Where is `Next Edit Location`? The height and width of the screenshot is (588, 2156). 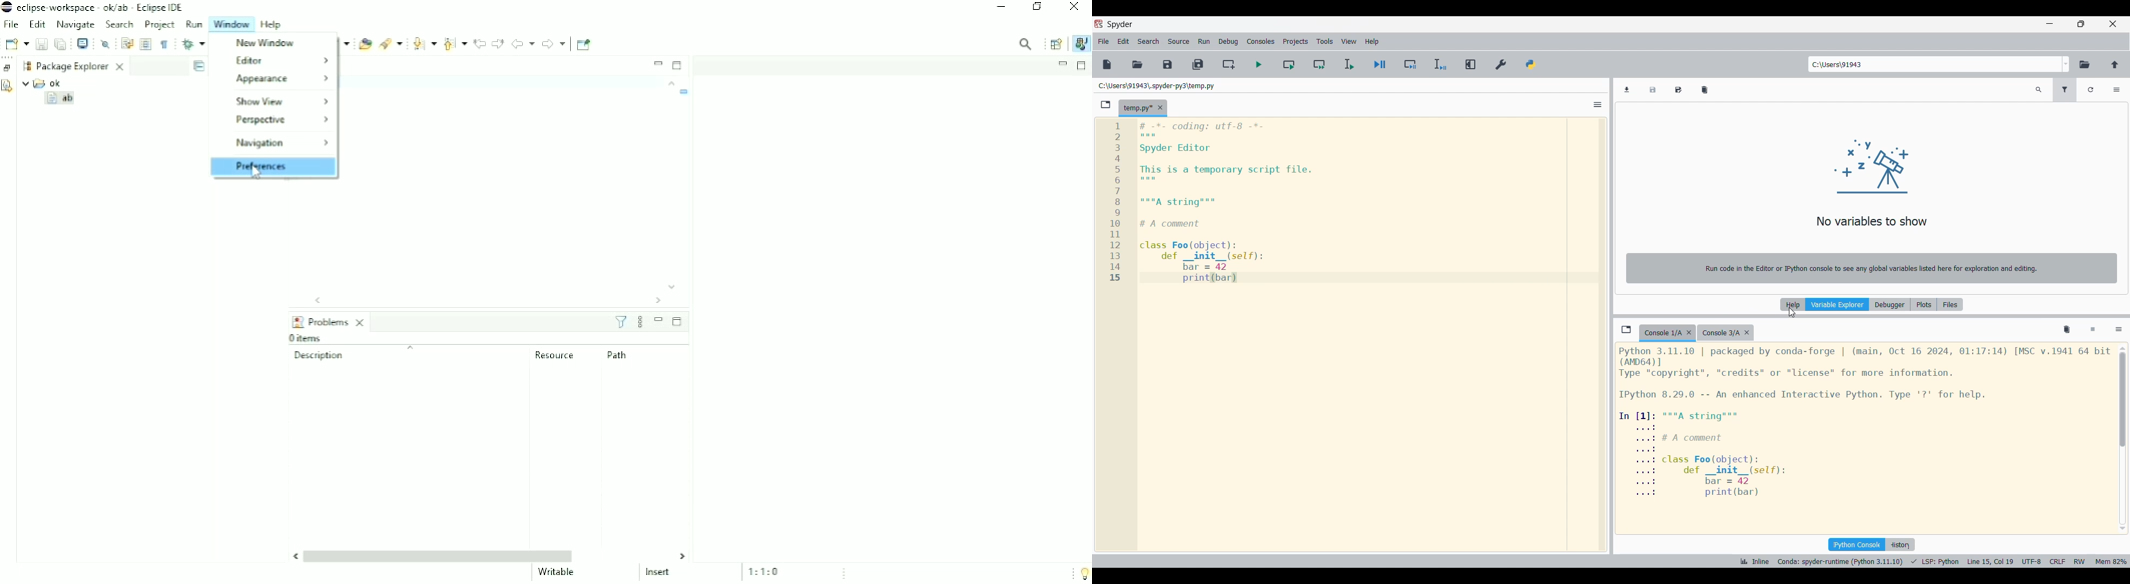 Next Edit Location is located at coordinates (498, 43).